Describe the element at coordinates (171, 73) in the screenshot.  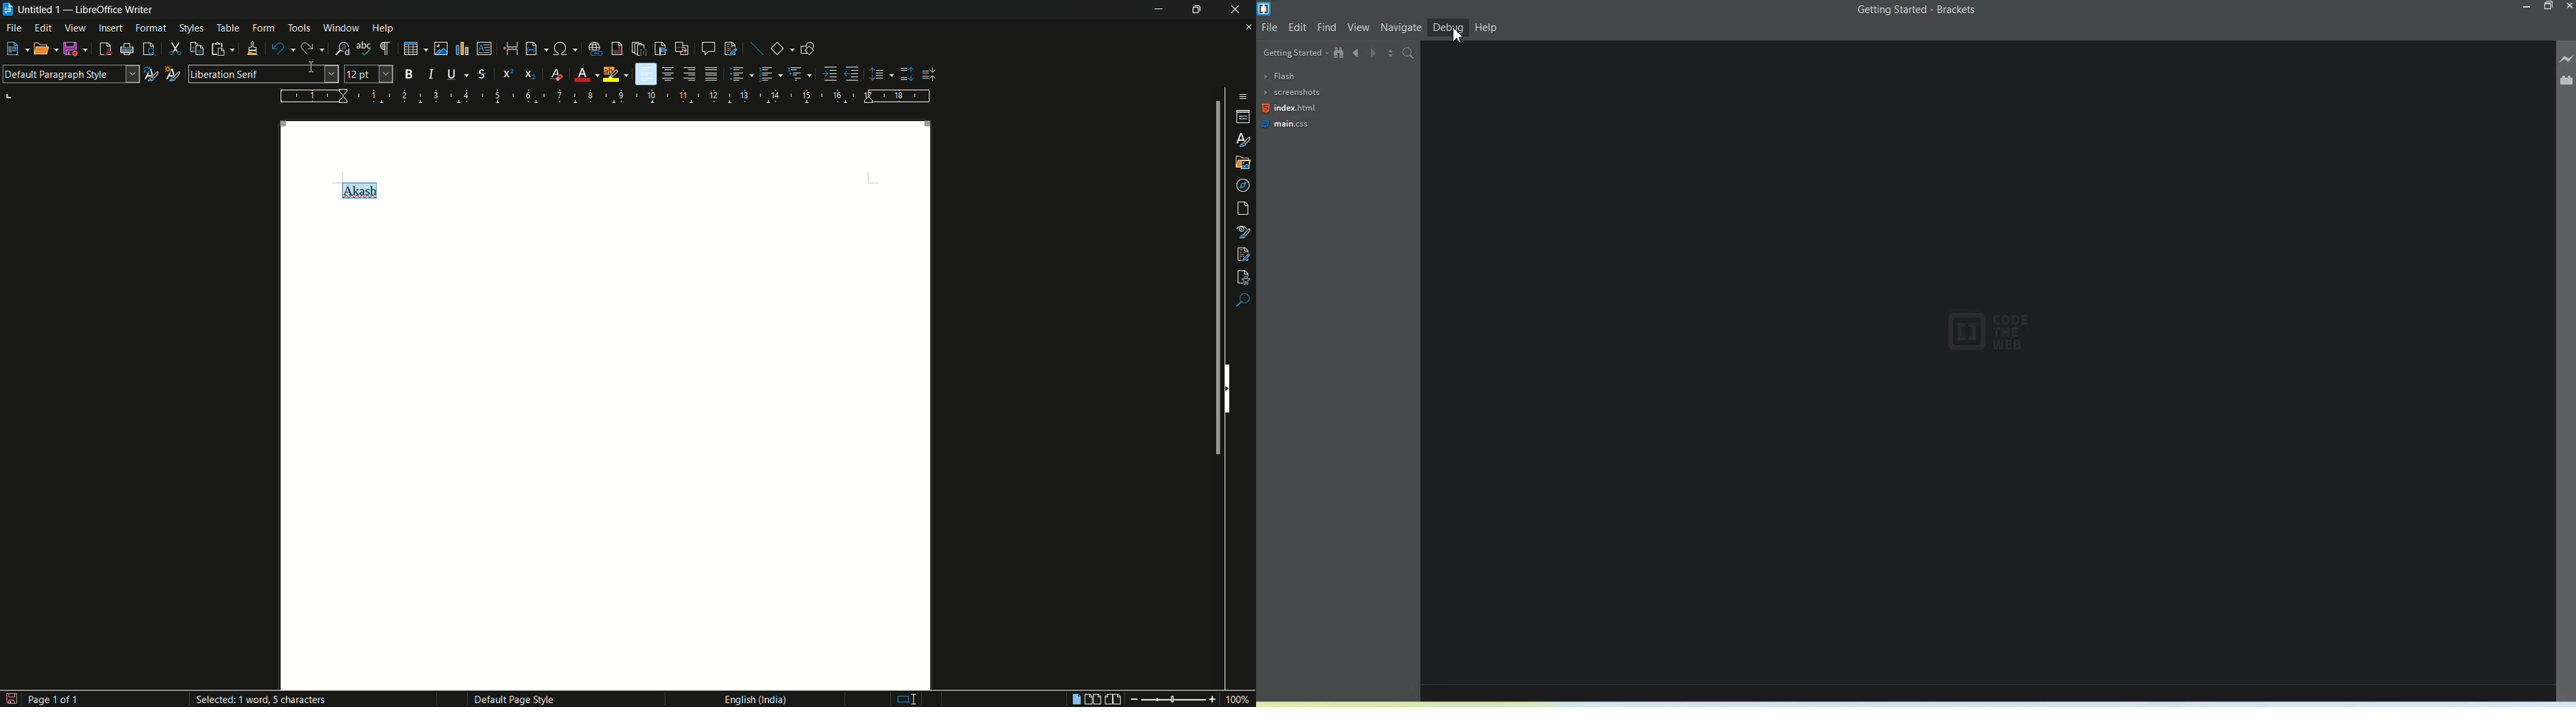
I see `new style from selection` at that location.